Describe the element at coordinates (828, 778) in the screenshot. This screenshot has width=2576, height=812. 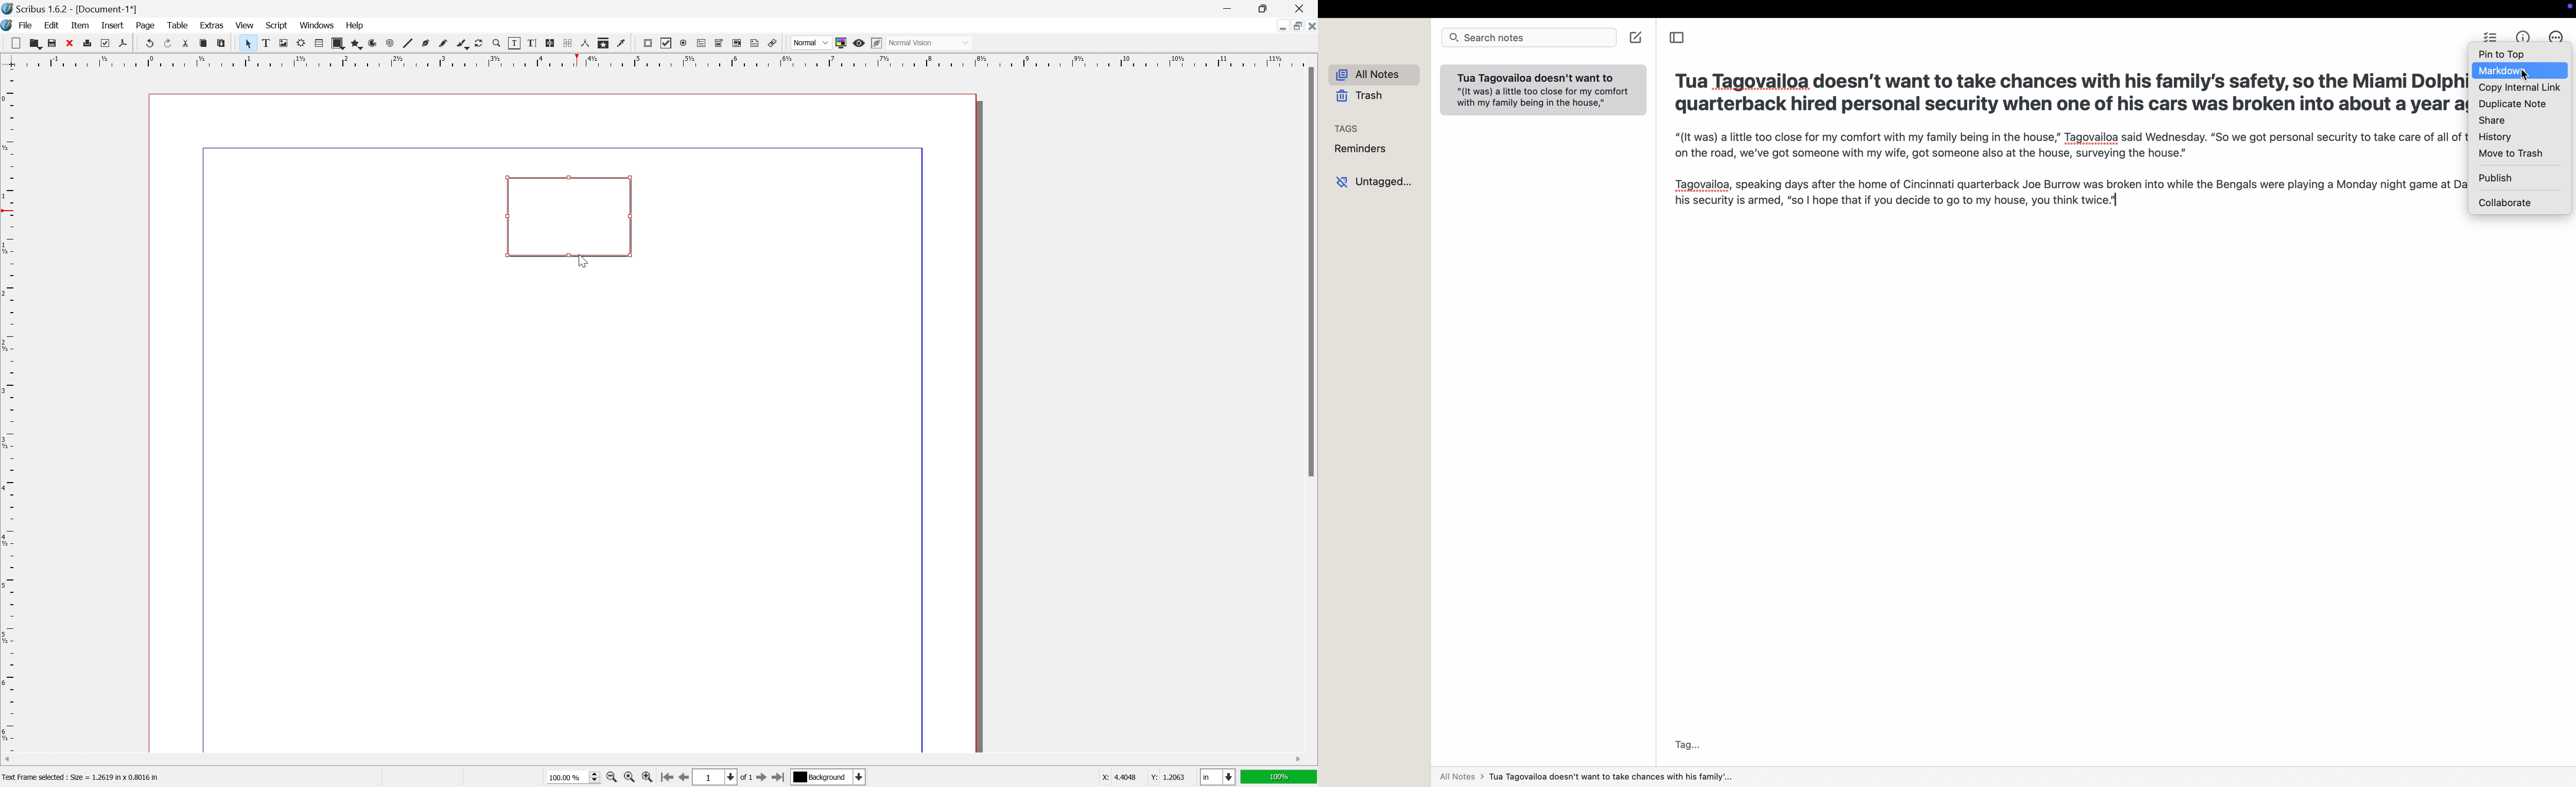
I see `Background` at that location.